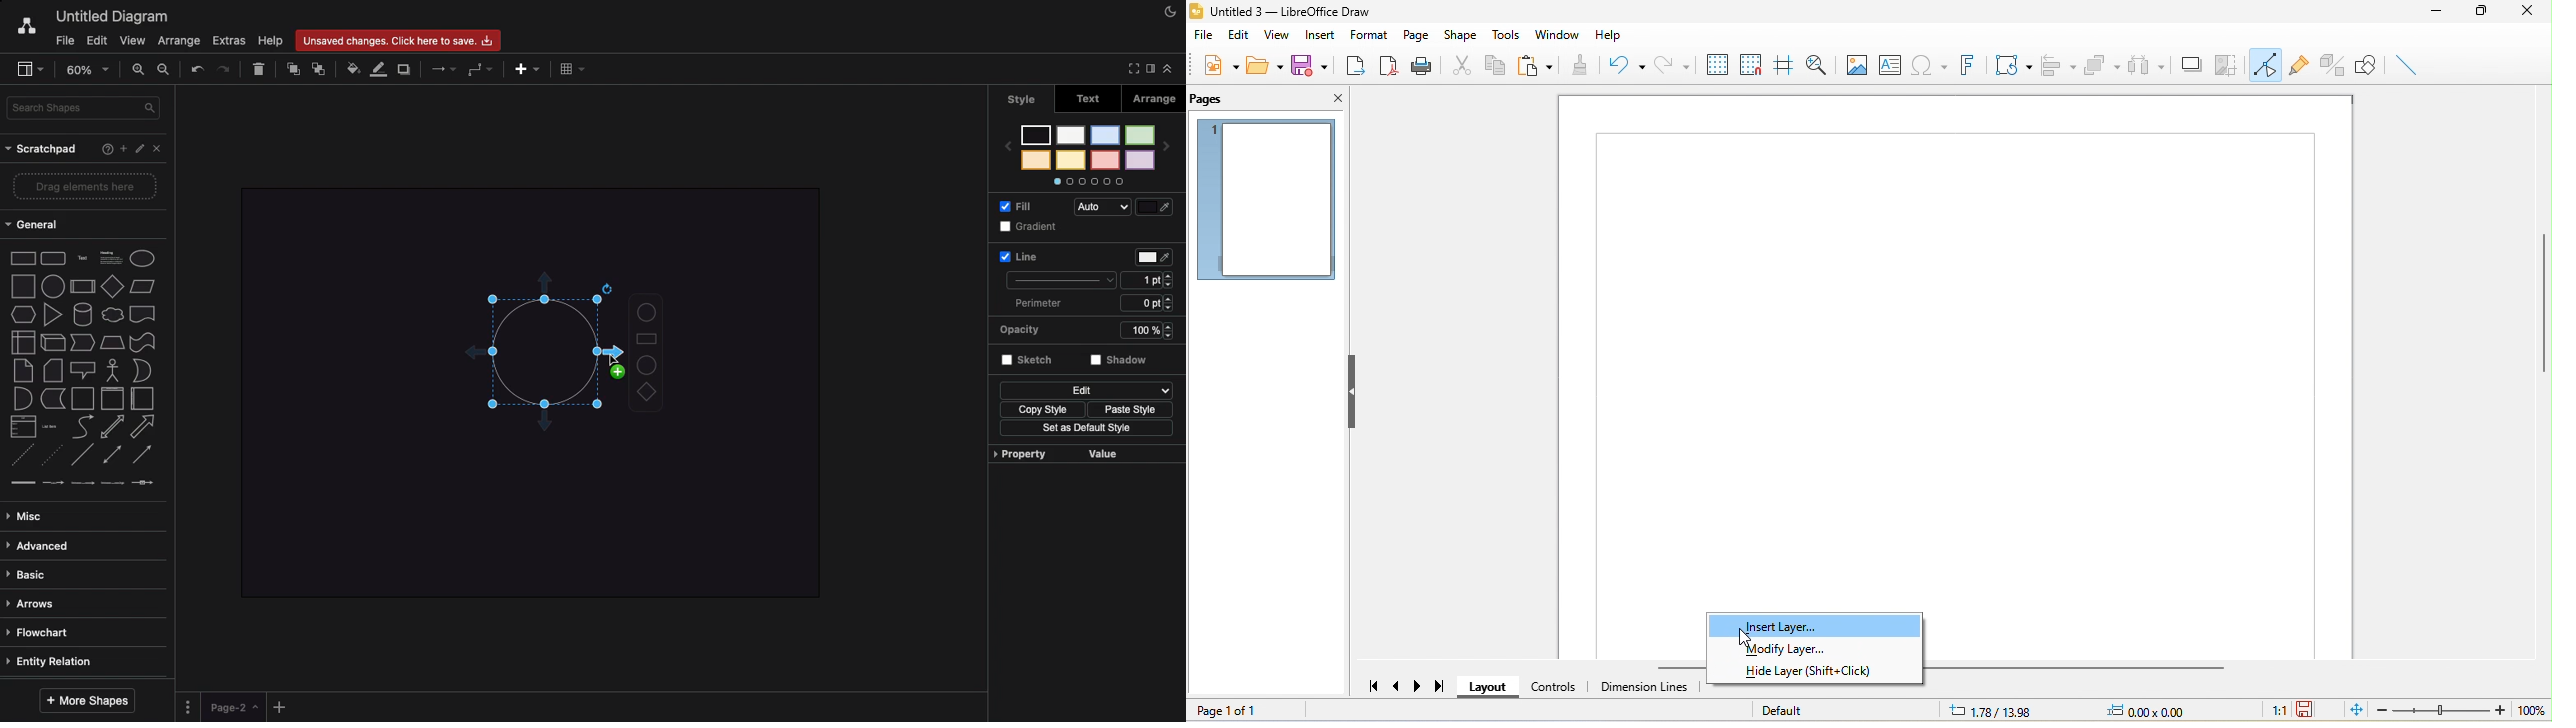 This screenshot has width=2576, height=728. I want to click on layout, so click(1488, 688).